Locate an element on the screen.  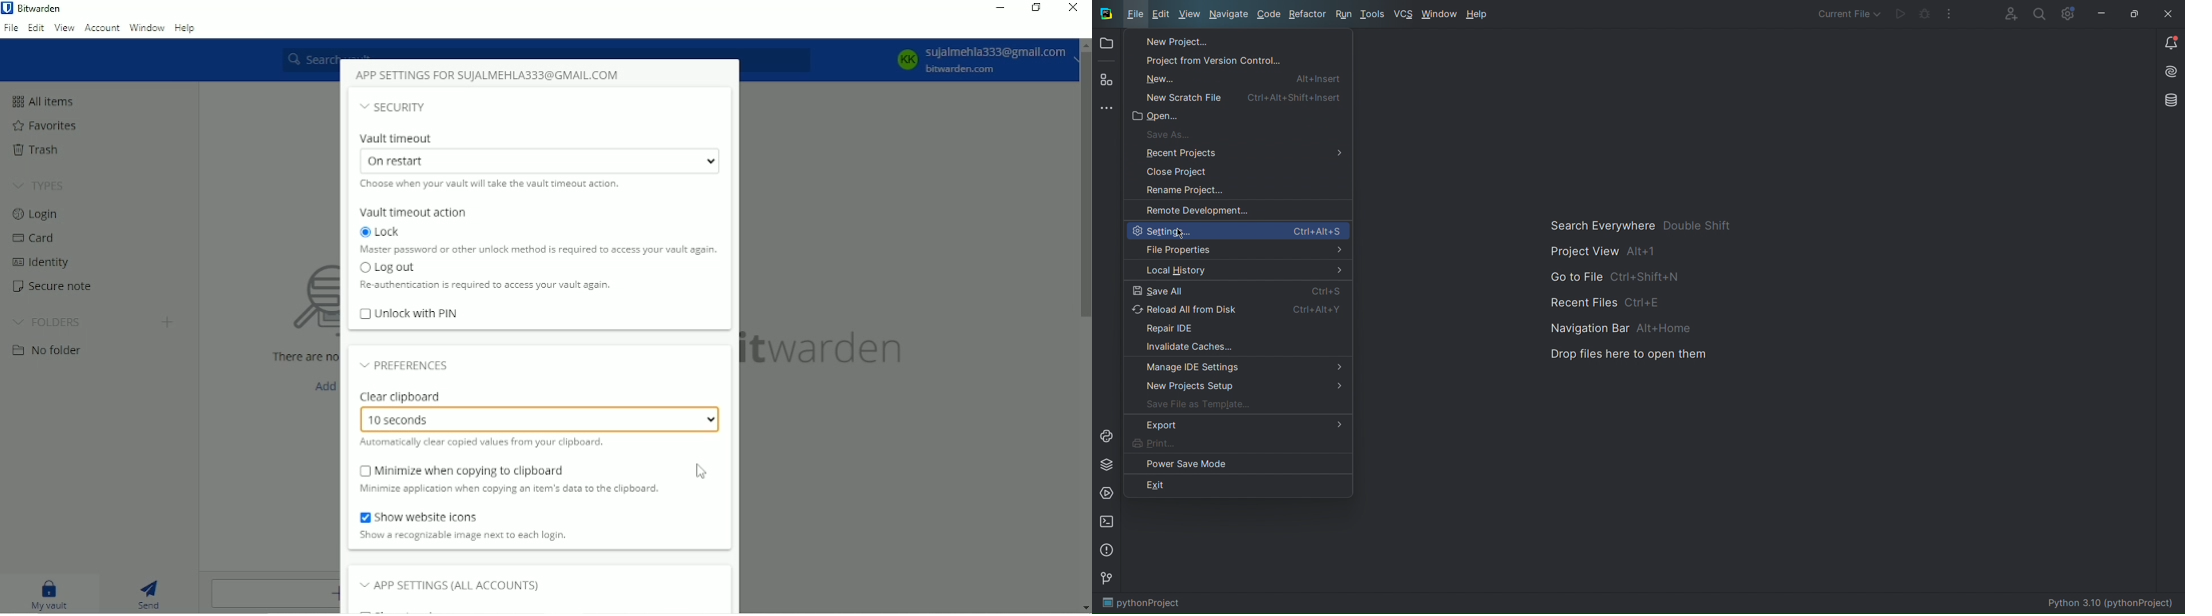
Account is located at coordinates (103, 28).